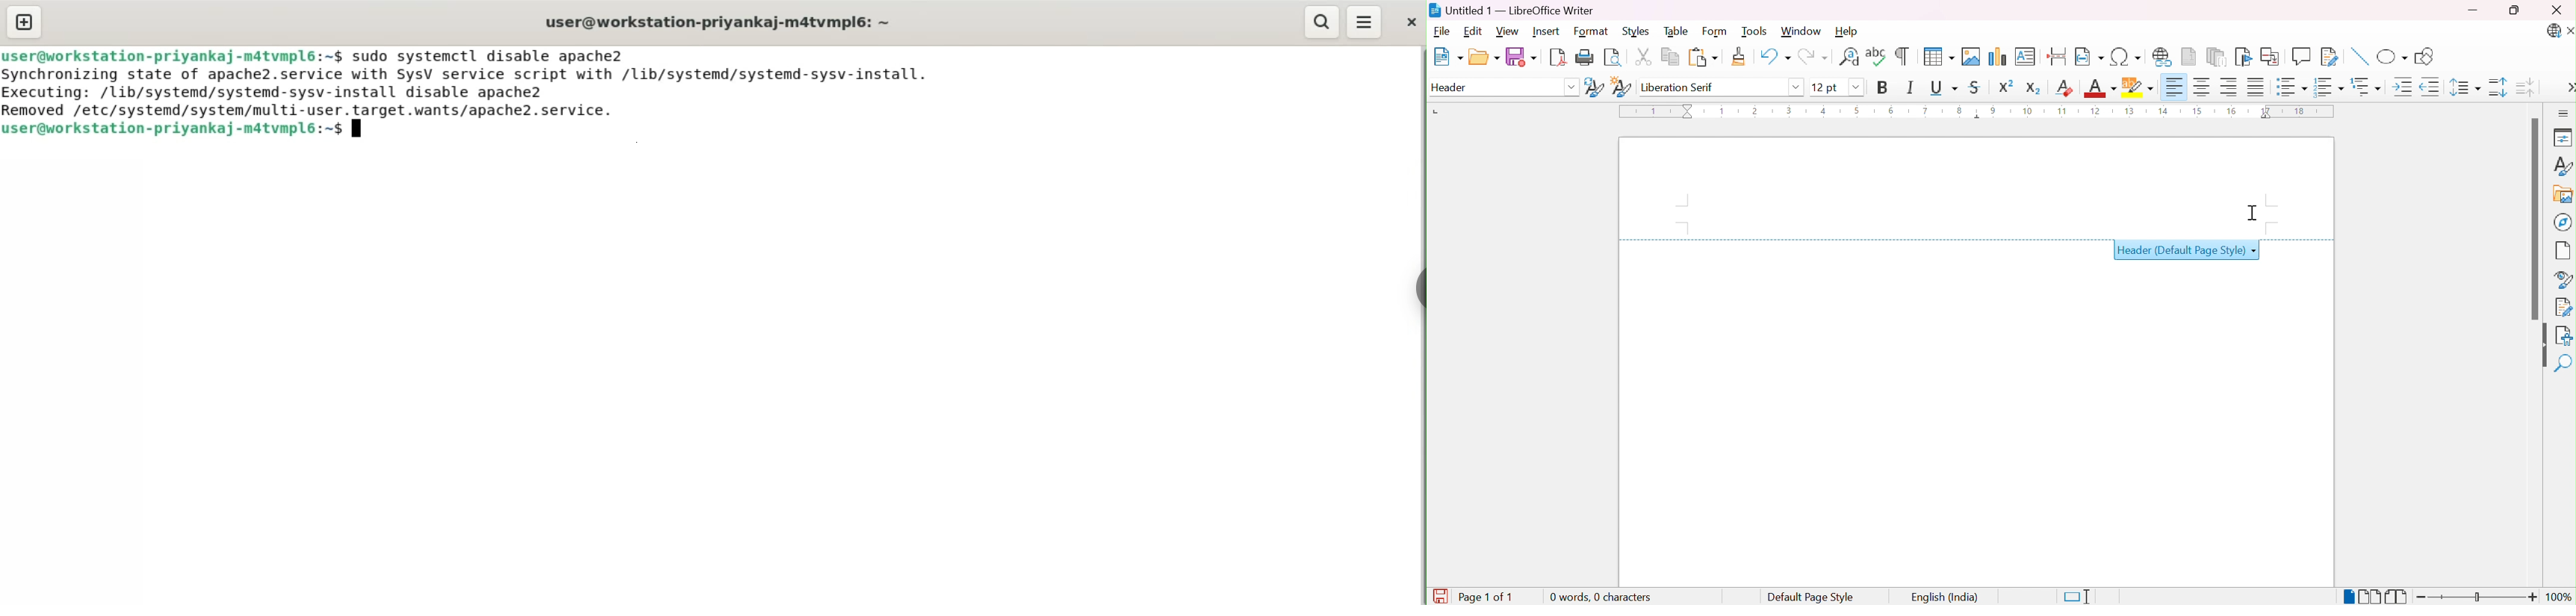 The image size is (2576, 616). Describe the element at coordinates (1364, 22) in the screenshot. I see `more options` at that location.